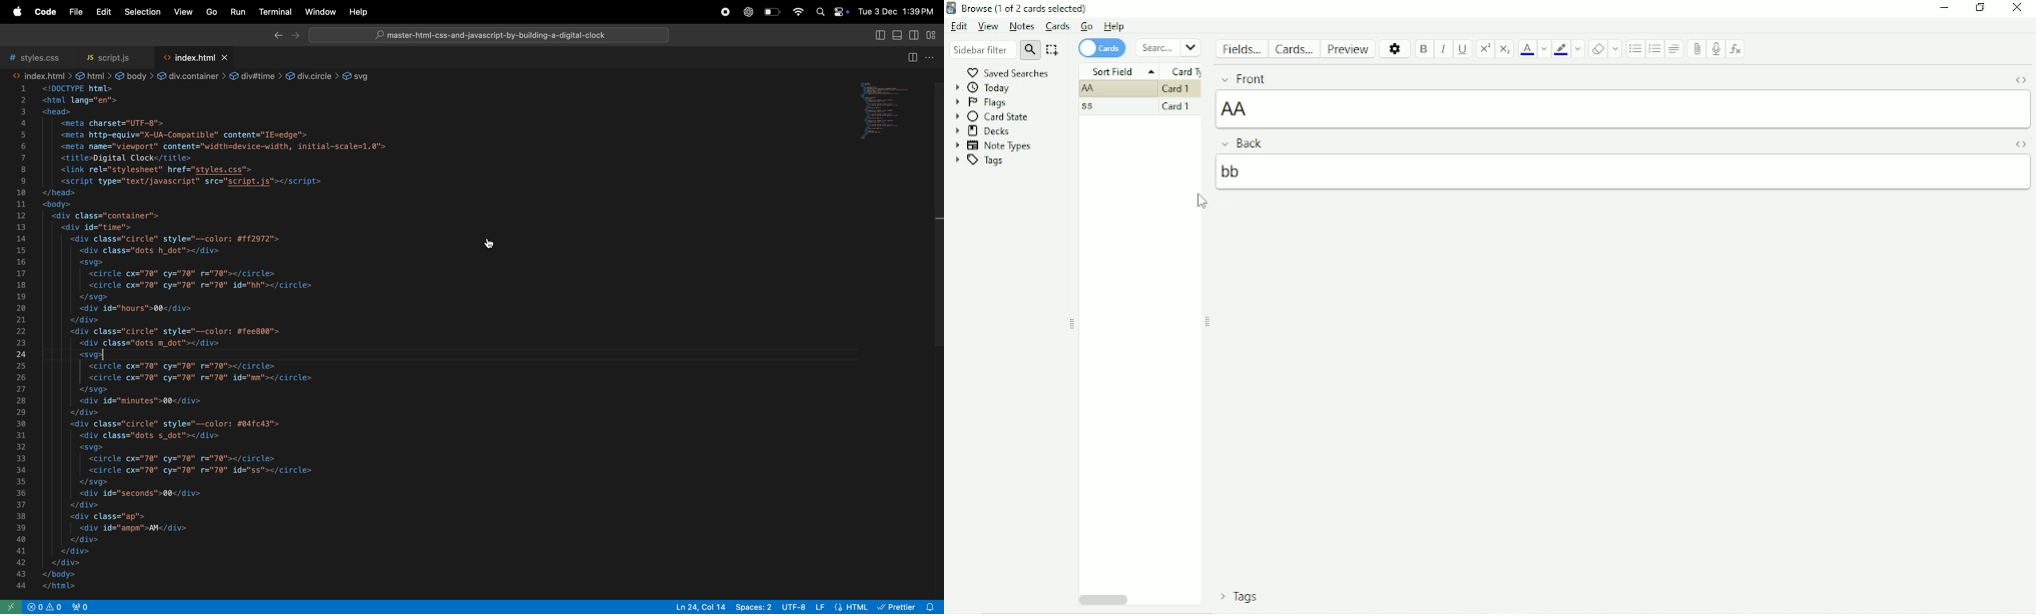  What do you see at coordinates (1185, 71) in the screenshot?
I see `Card Type` at bounding box center [1185, 71].